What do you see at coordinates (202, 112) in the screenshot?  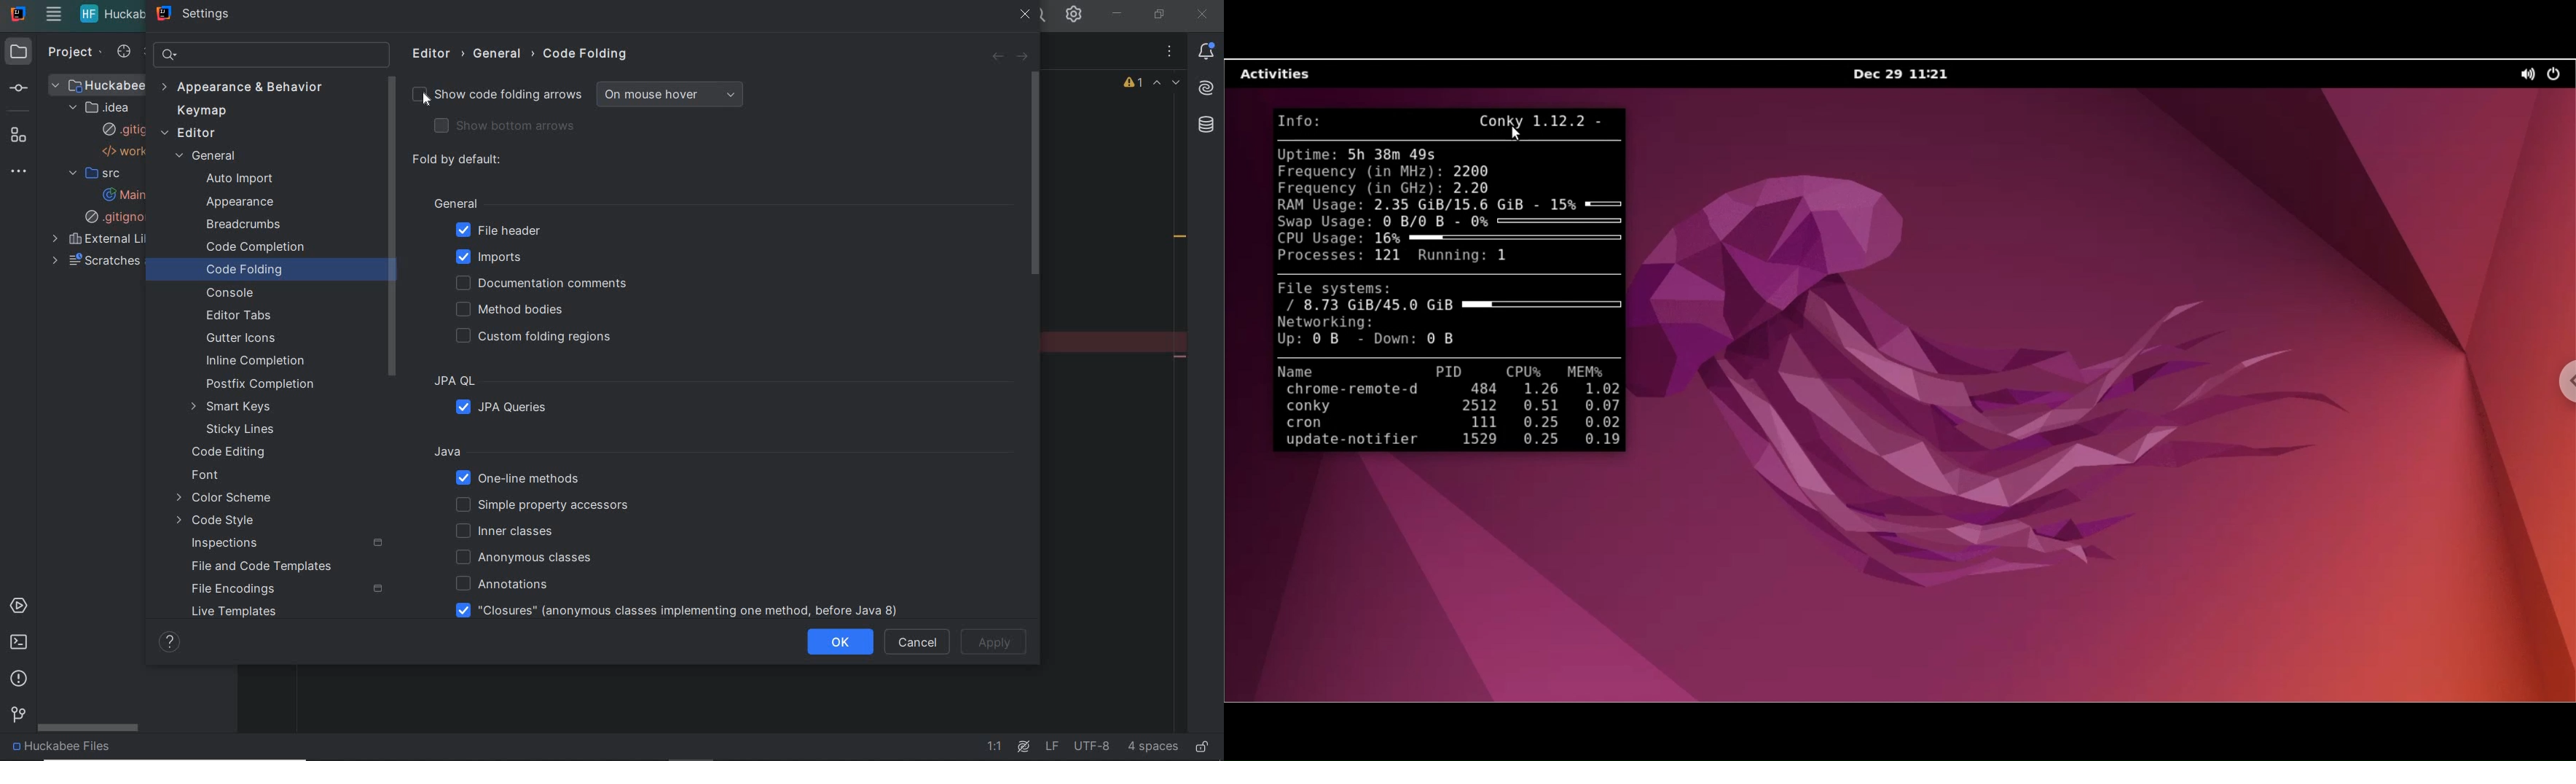 I see `keymap` at bounding box center [202, 112].